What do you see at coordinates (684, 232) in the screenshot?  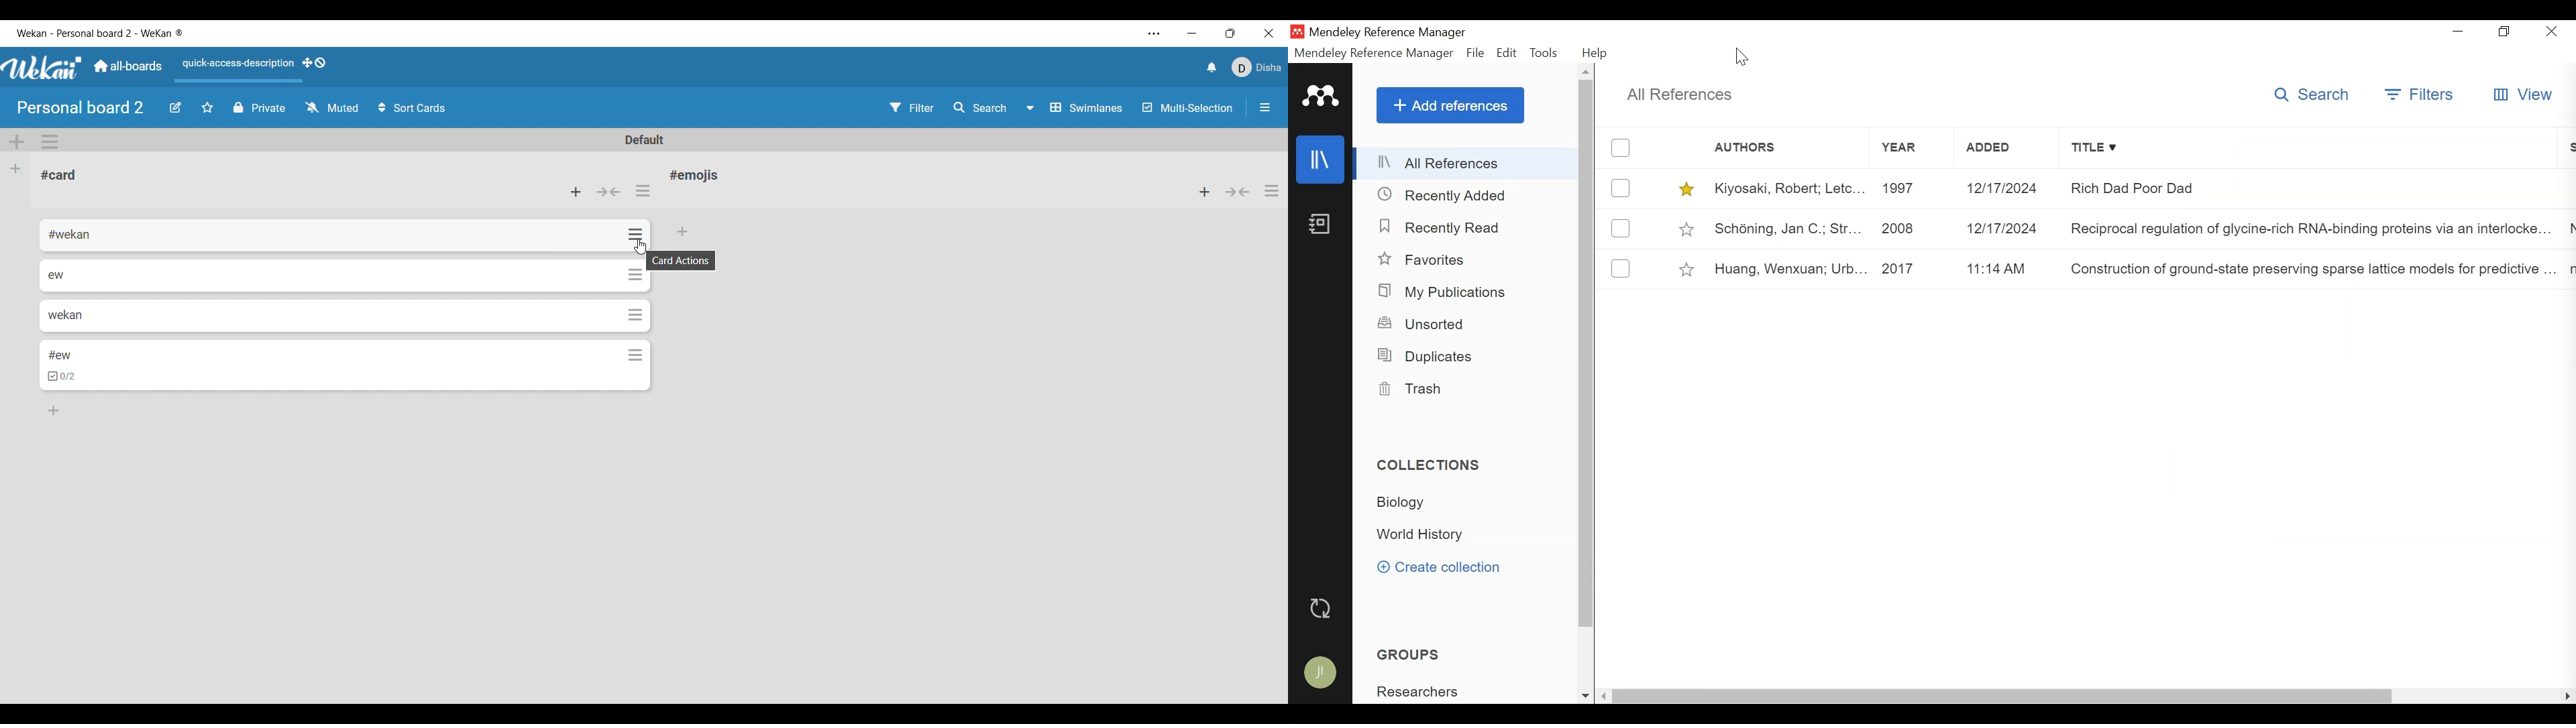 I see `Add card to bottom of list` at bounding box center [684, 232].